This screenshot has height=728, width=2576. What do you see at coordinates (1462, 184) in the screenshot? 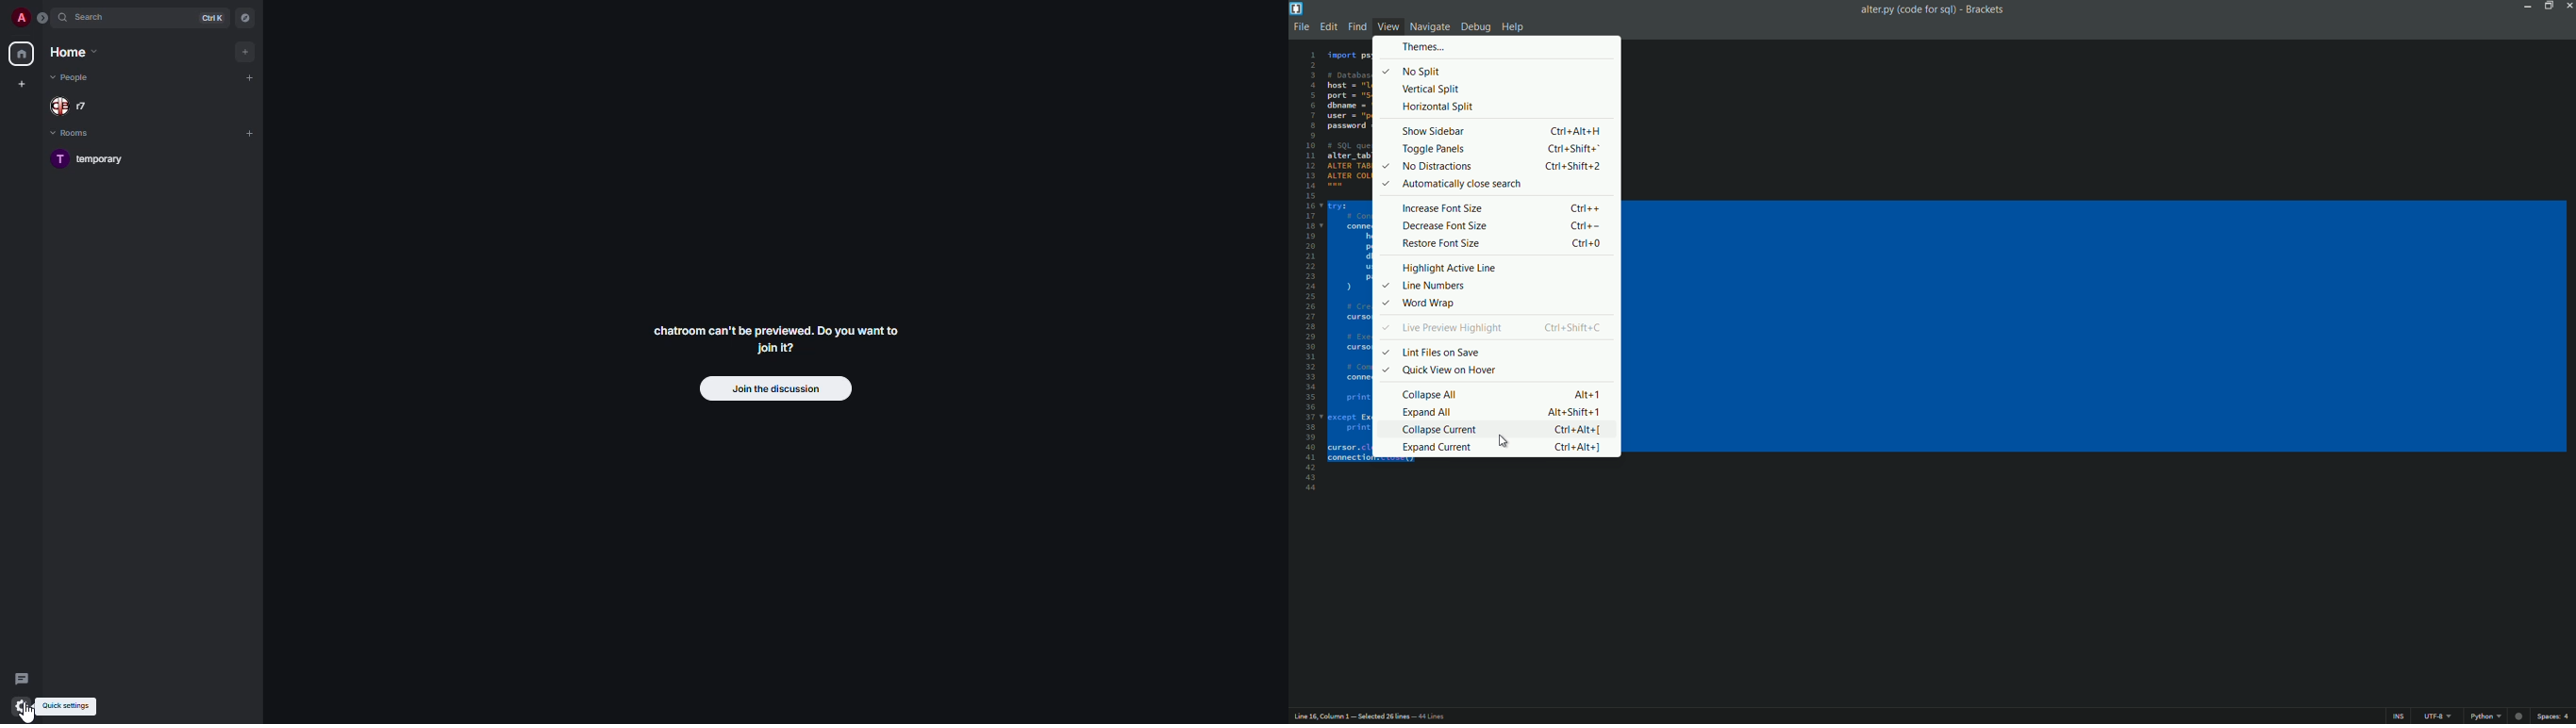
I see `automatically close search` at bounding box center [1462, 184].